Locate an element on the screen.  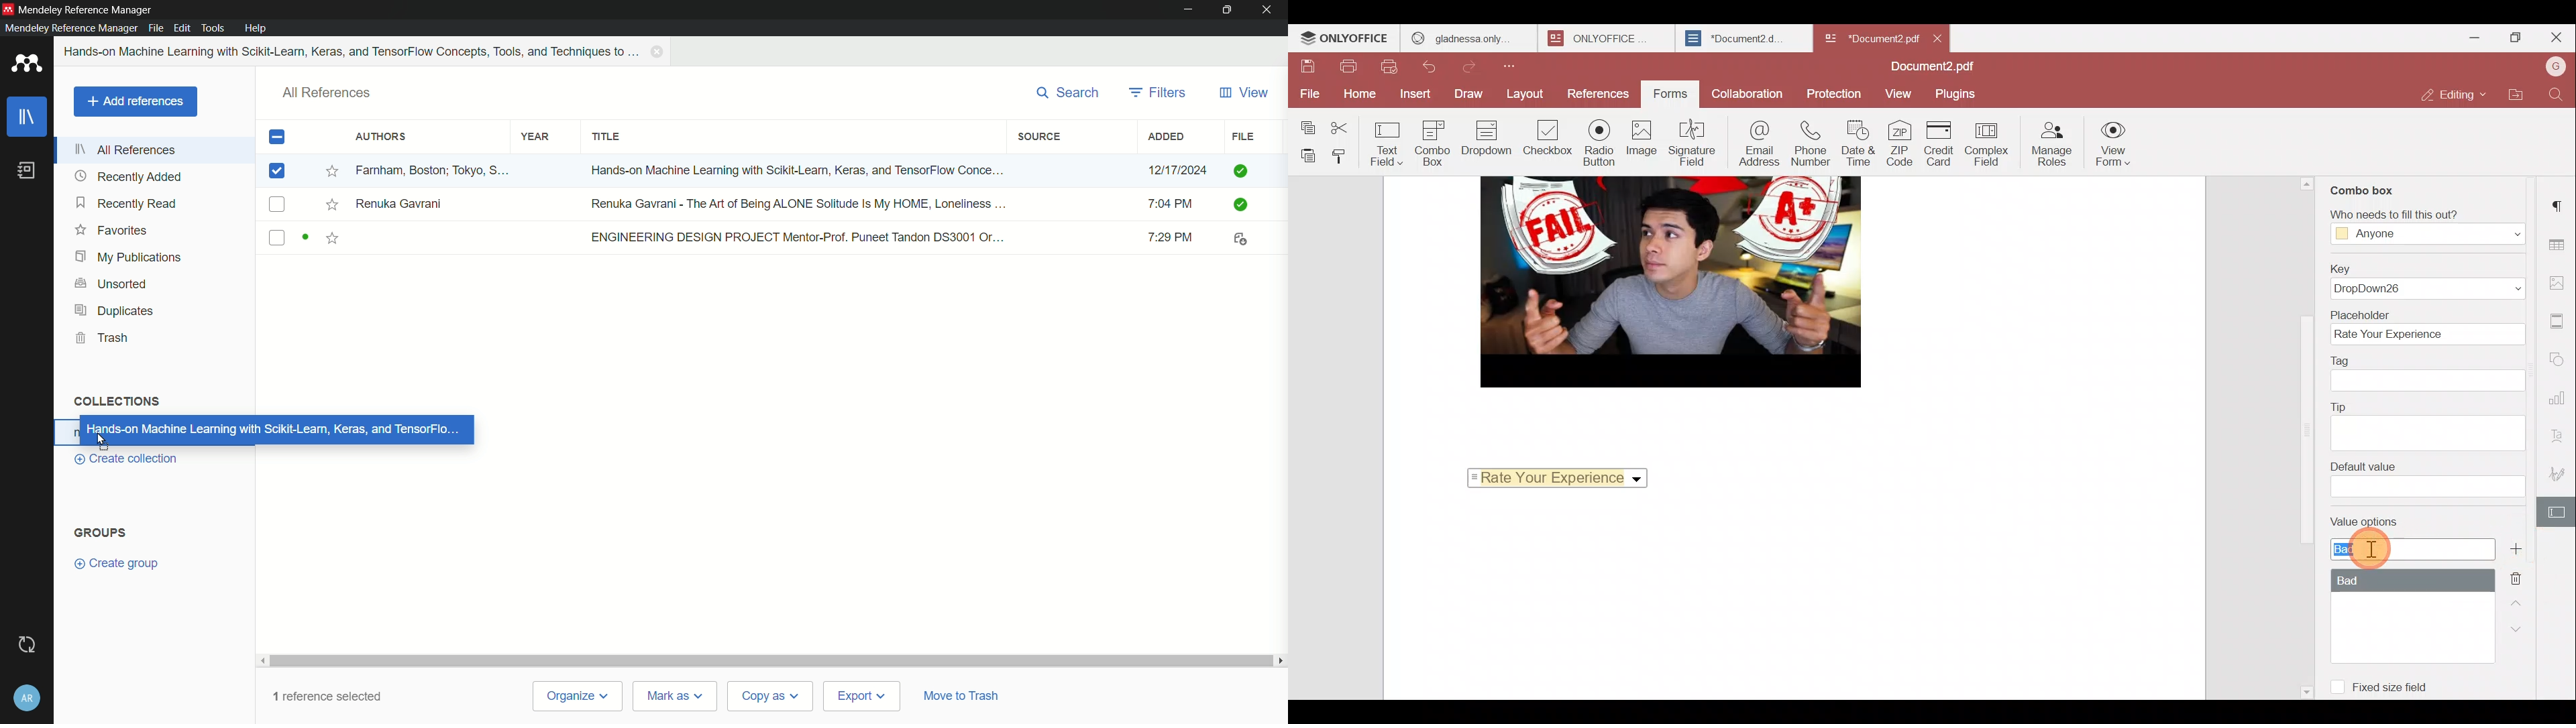
Combo box is located at coordinates (2363, 188).